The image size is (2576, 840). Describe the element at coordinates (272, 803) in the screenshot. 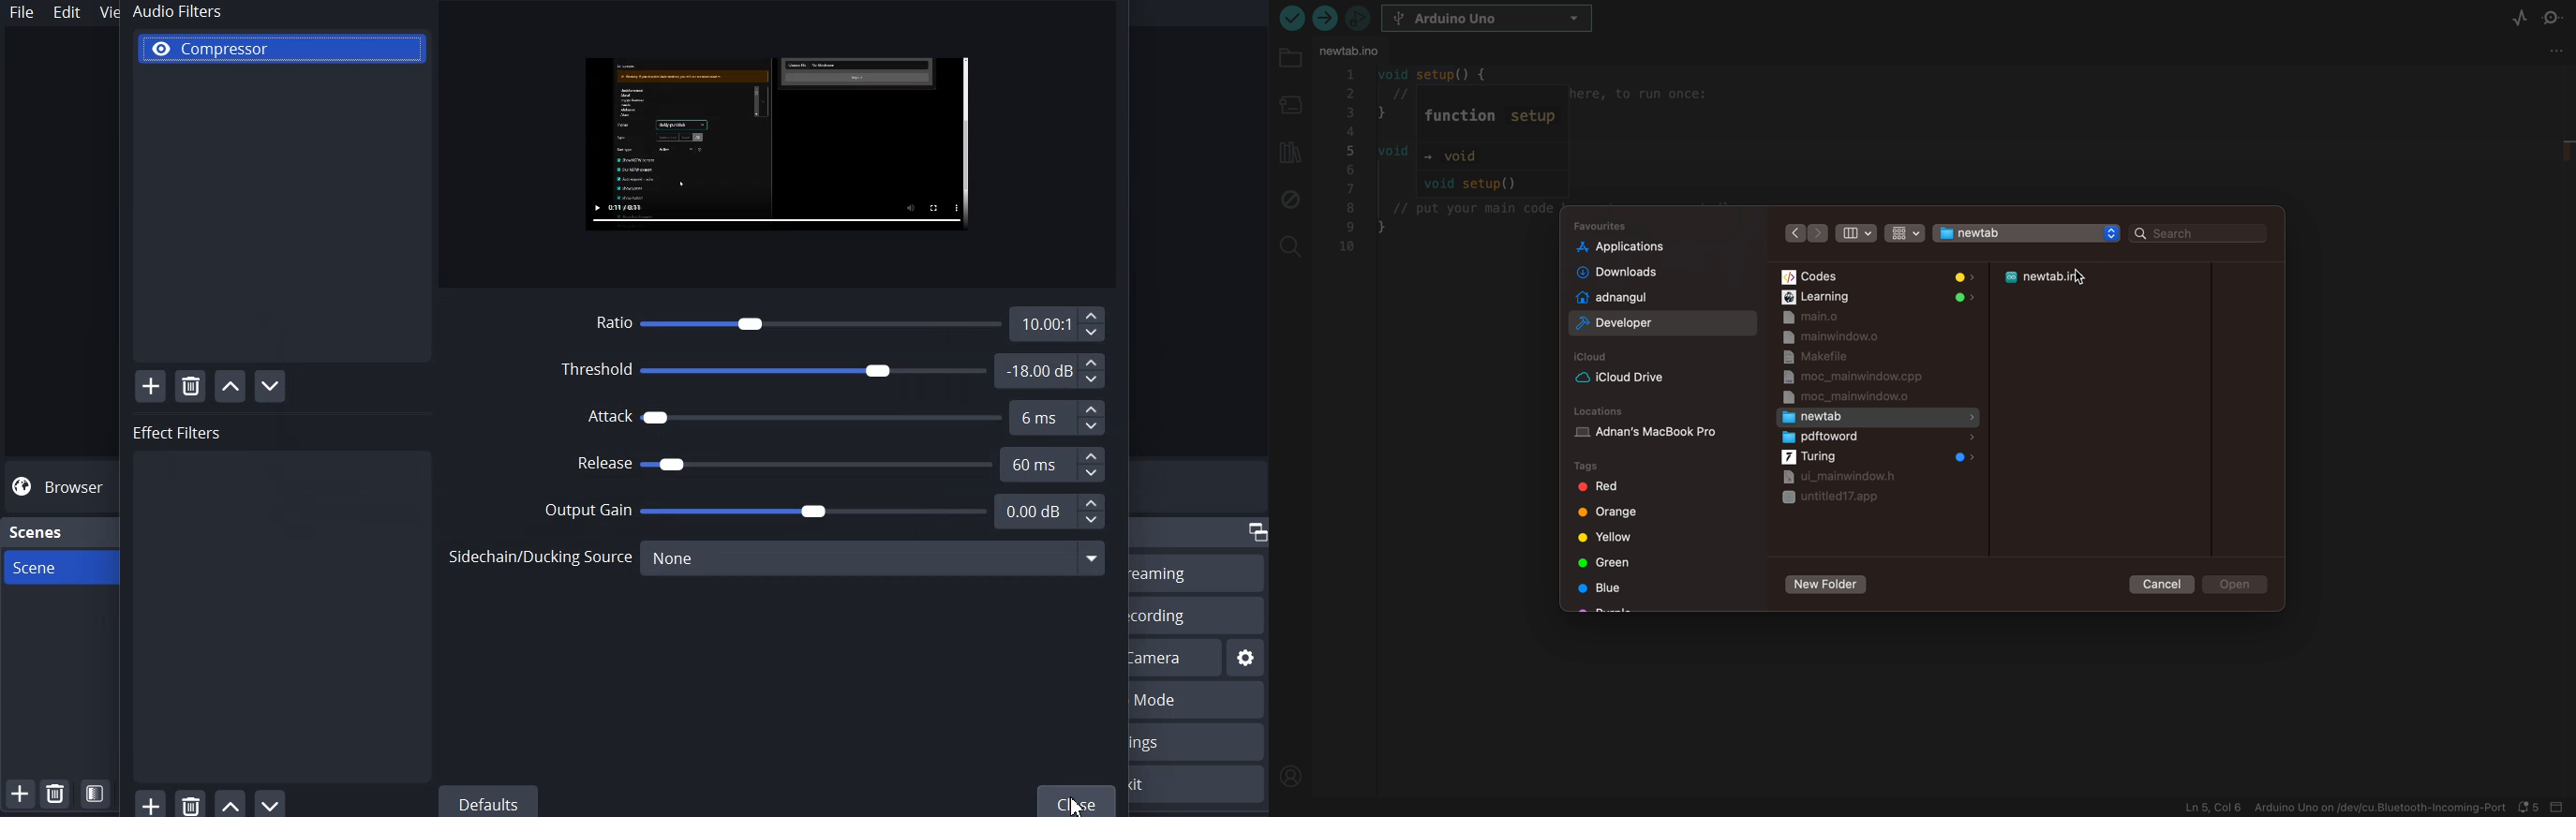

I see `Move Filter Down` at that location.